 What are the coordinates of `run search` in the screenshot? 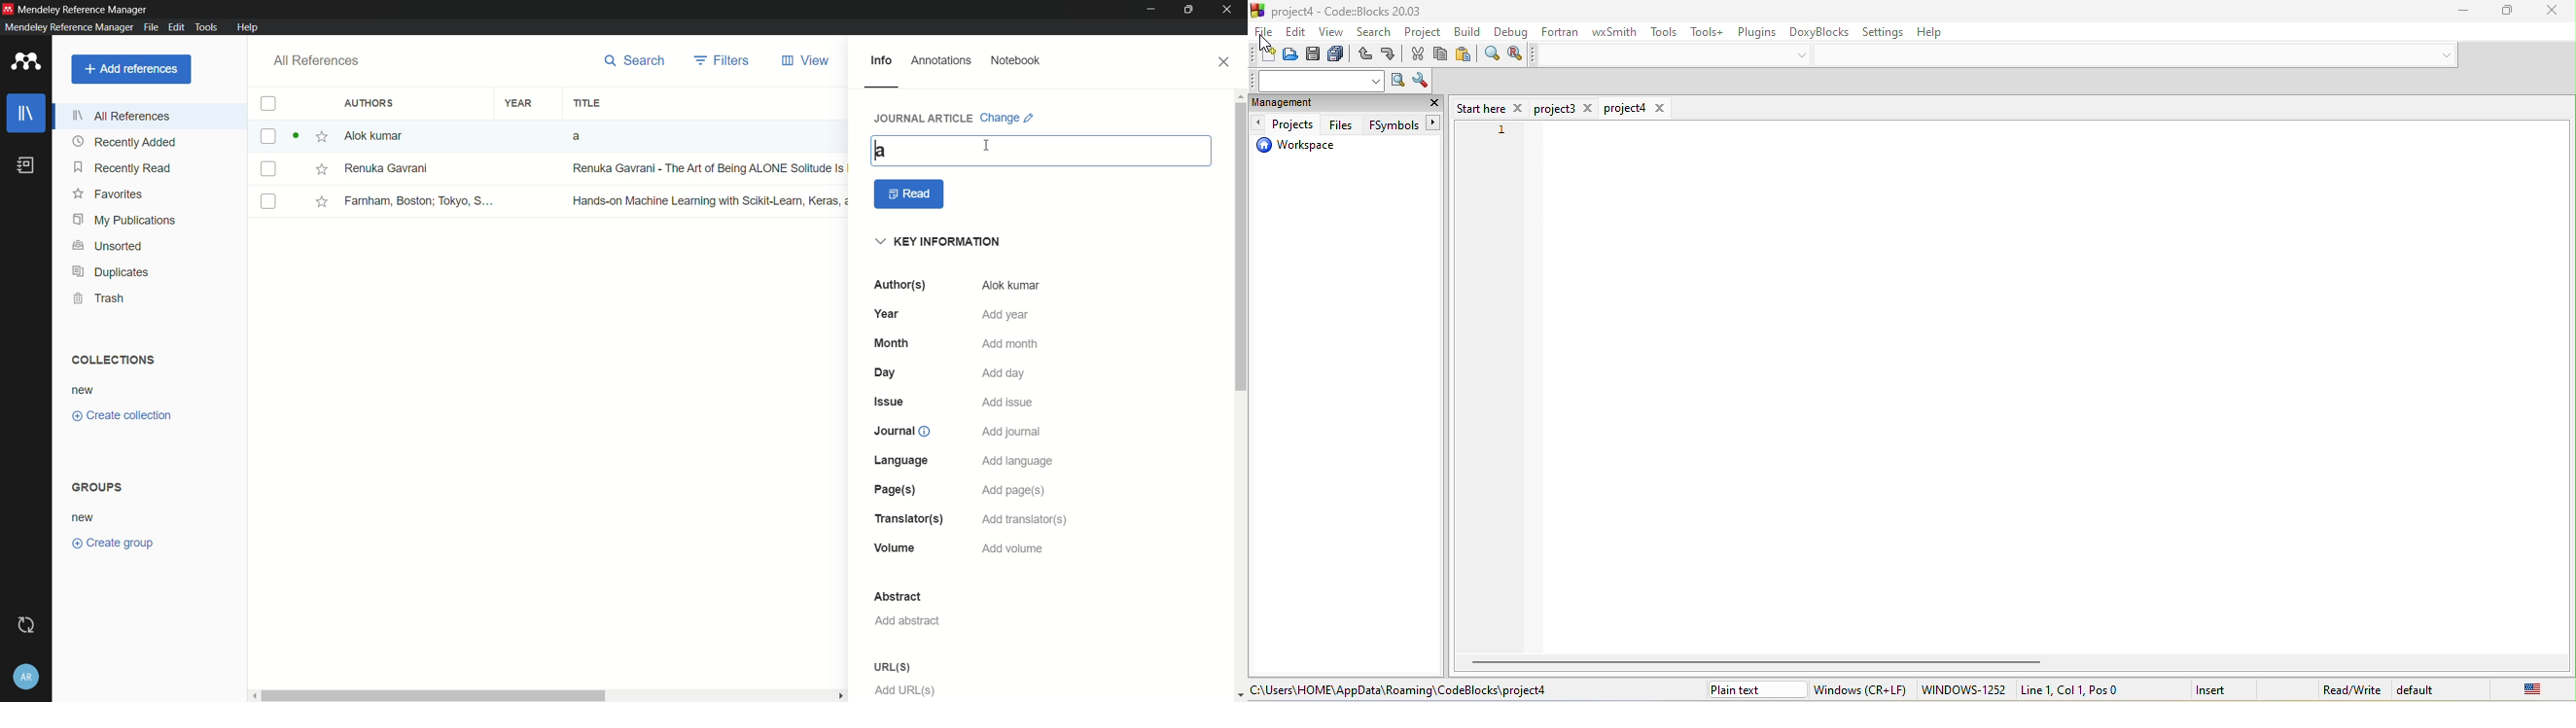 It's located at (1395, 82).